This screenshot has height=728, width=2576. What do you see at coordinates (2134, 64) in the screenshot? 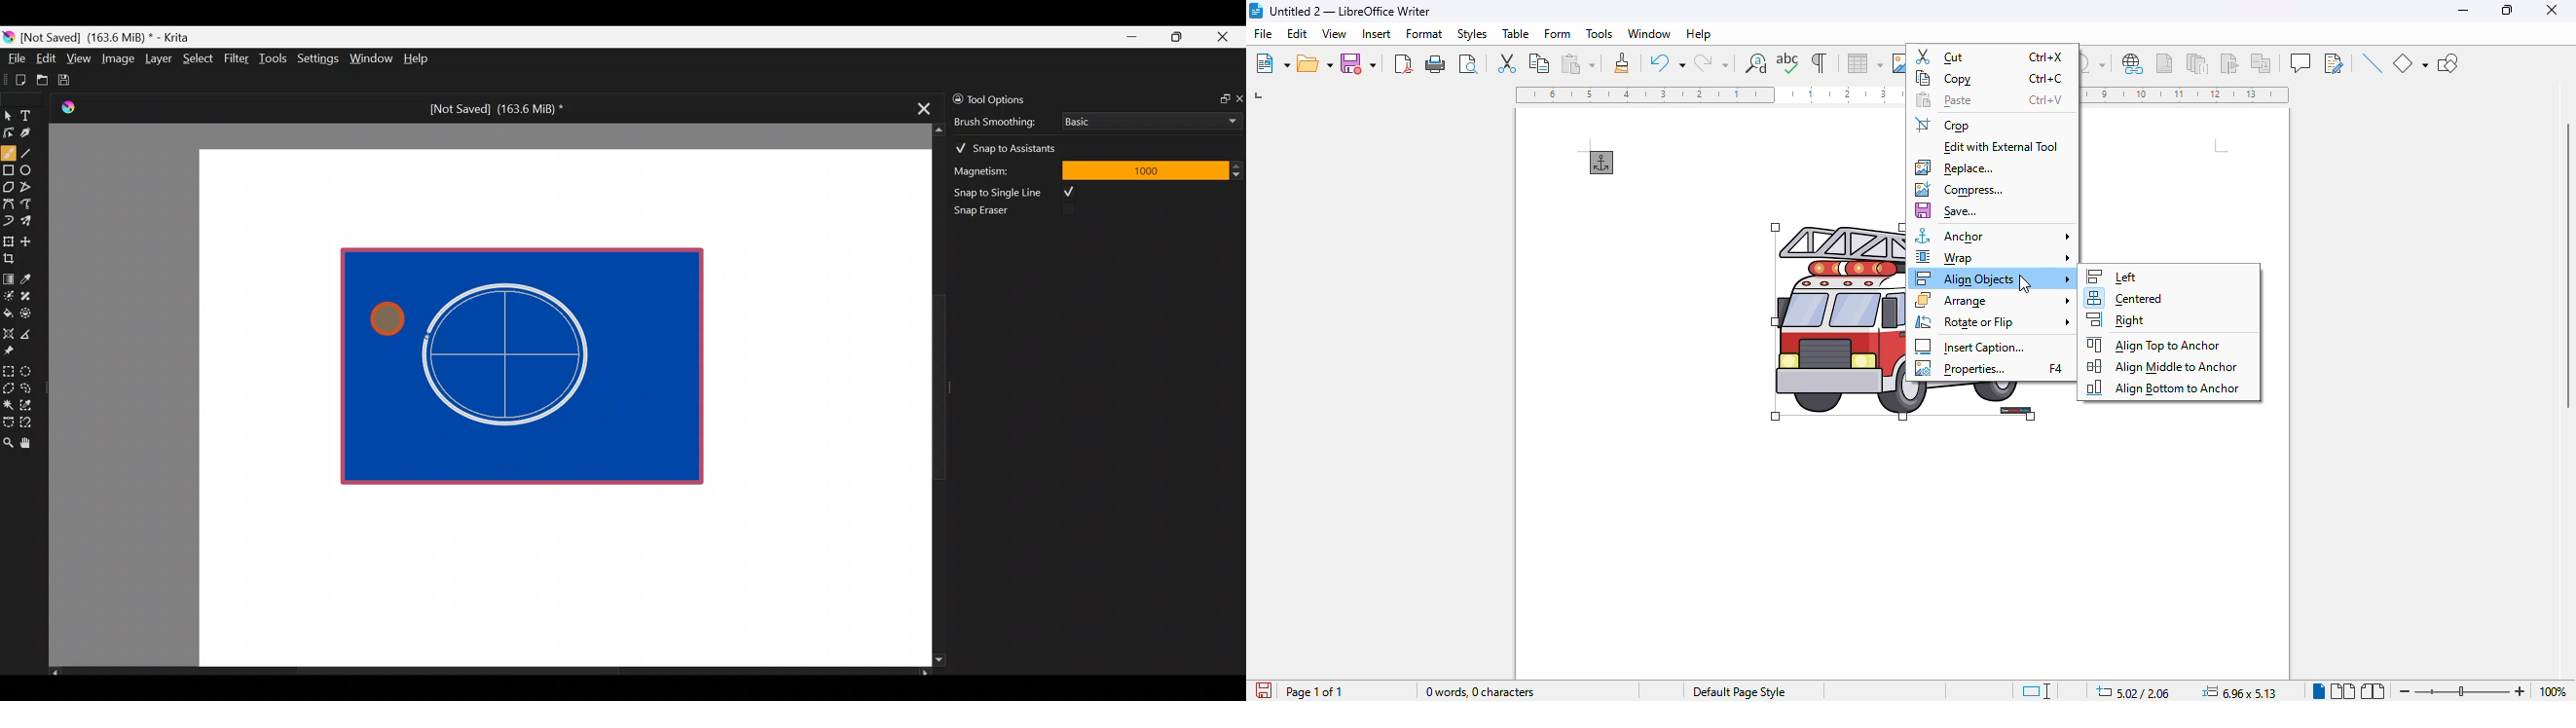
I see `insert hyperlink` at bounding box center [2134, 64].